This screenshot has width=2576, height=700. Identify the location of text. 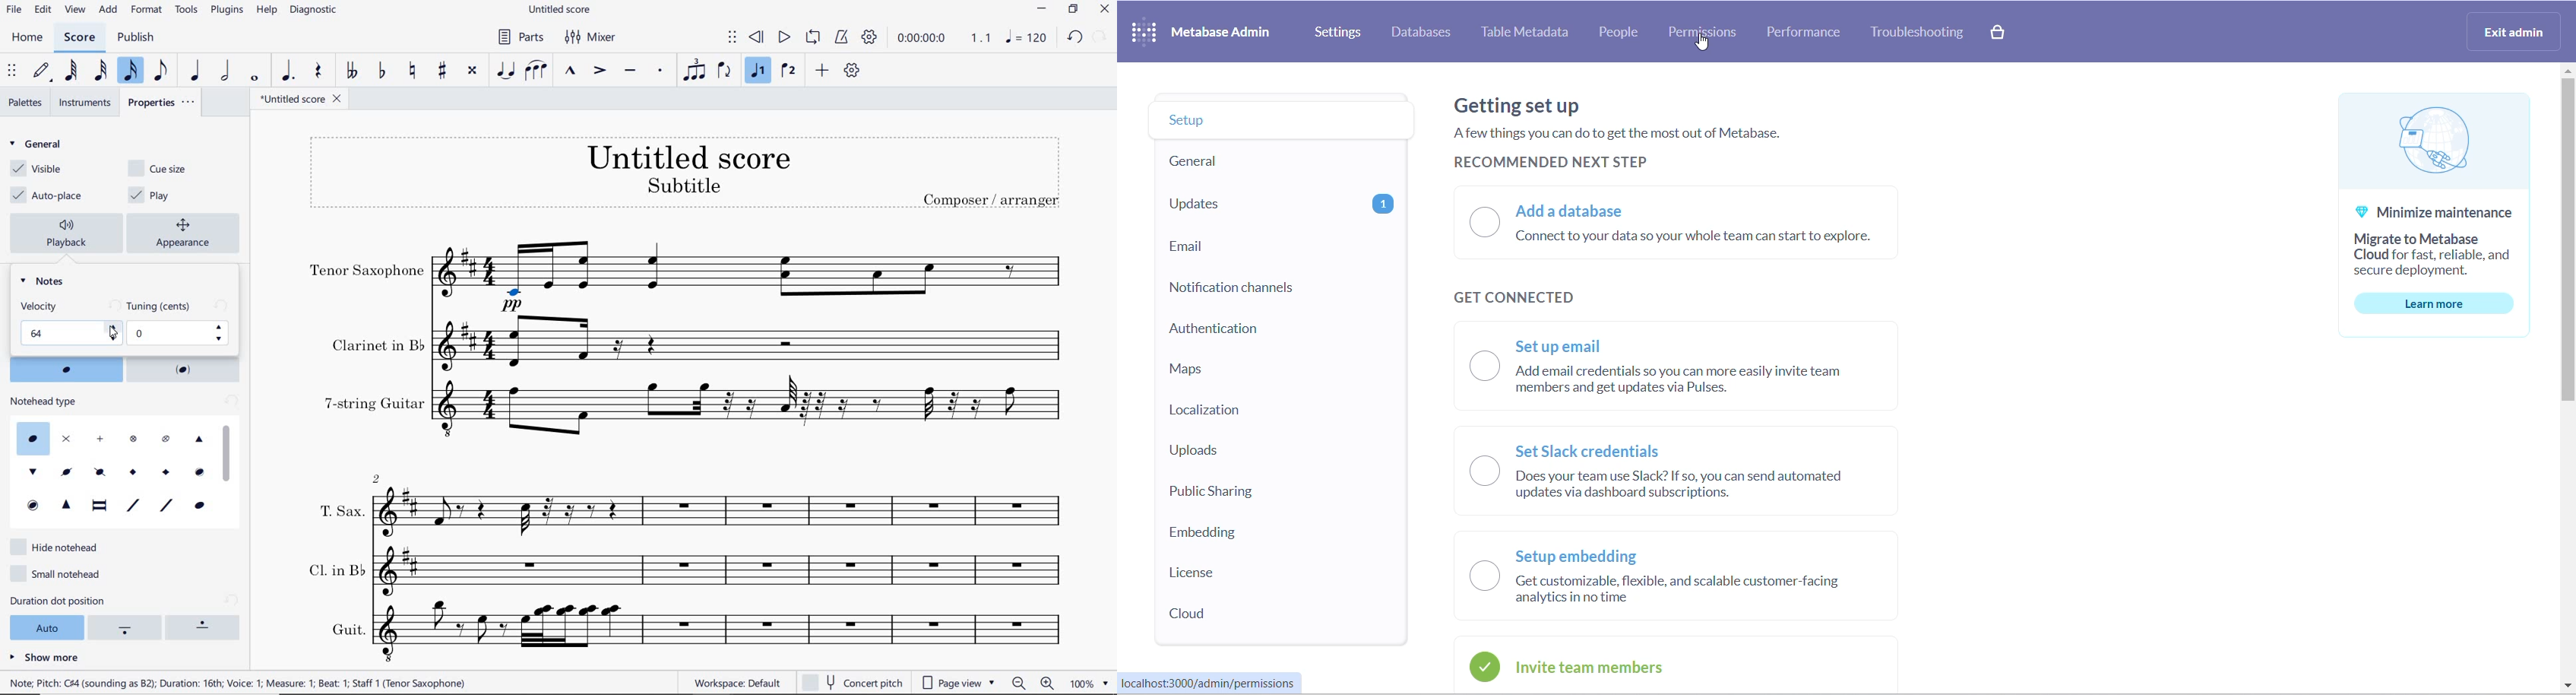
(341, 511).